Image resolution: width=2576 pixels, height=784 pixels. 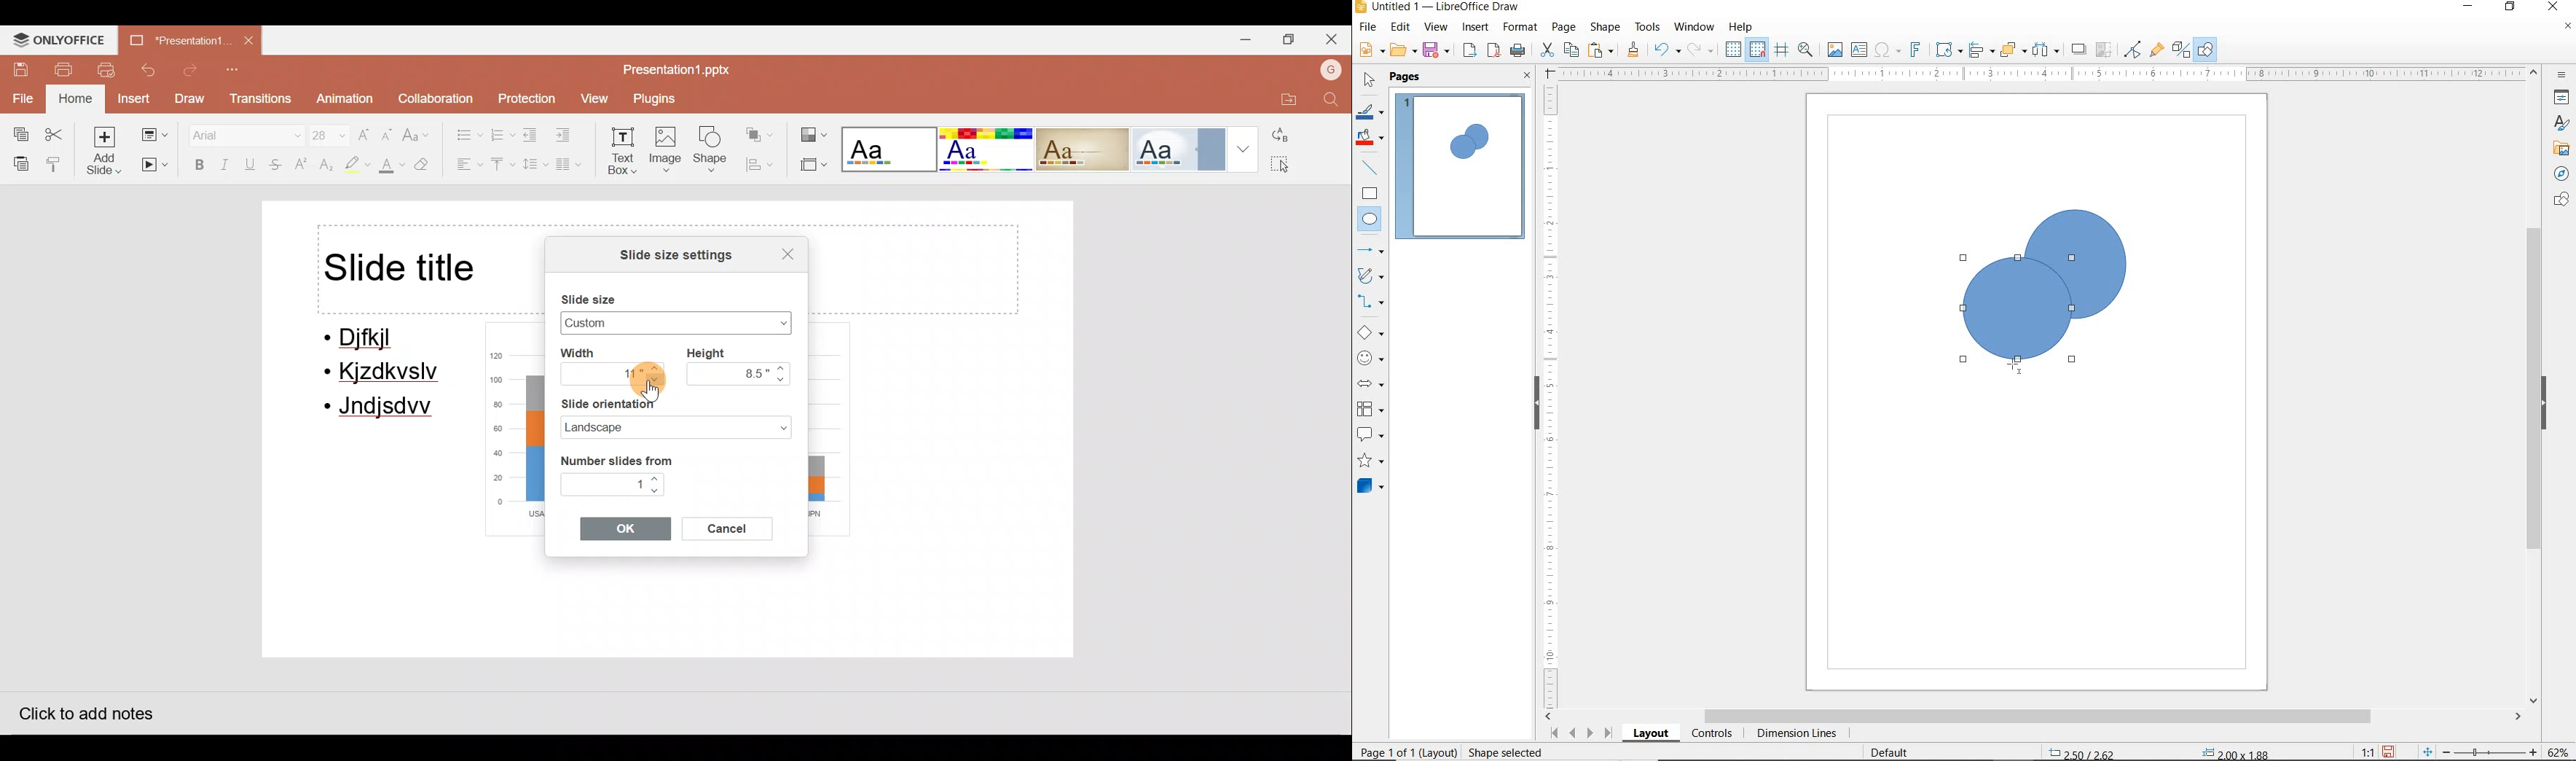 What do you see at coordinates (669, 254) in the screenshot?
I see `Slide size settings` at bounding box center [669, 254].